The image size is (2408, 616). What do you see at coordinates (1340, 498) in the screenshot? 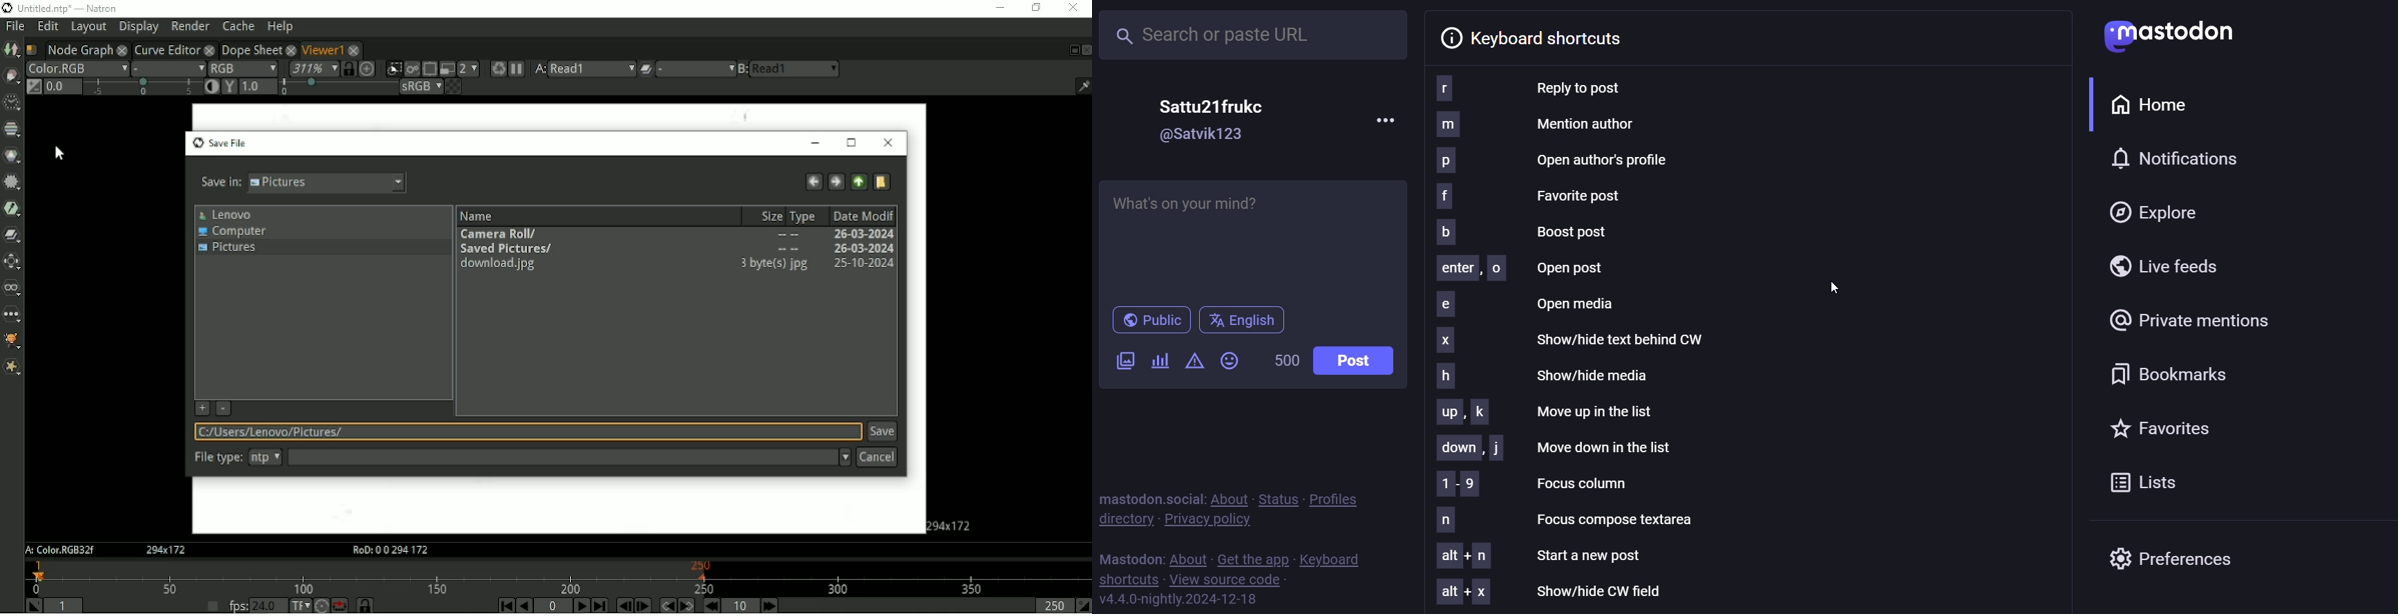
I see `profile` at bounding box center [1340, 498].